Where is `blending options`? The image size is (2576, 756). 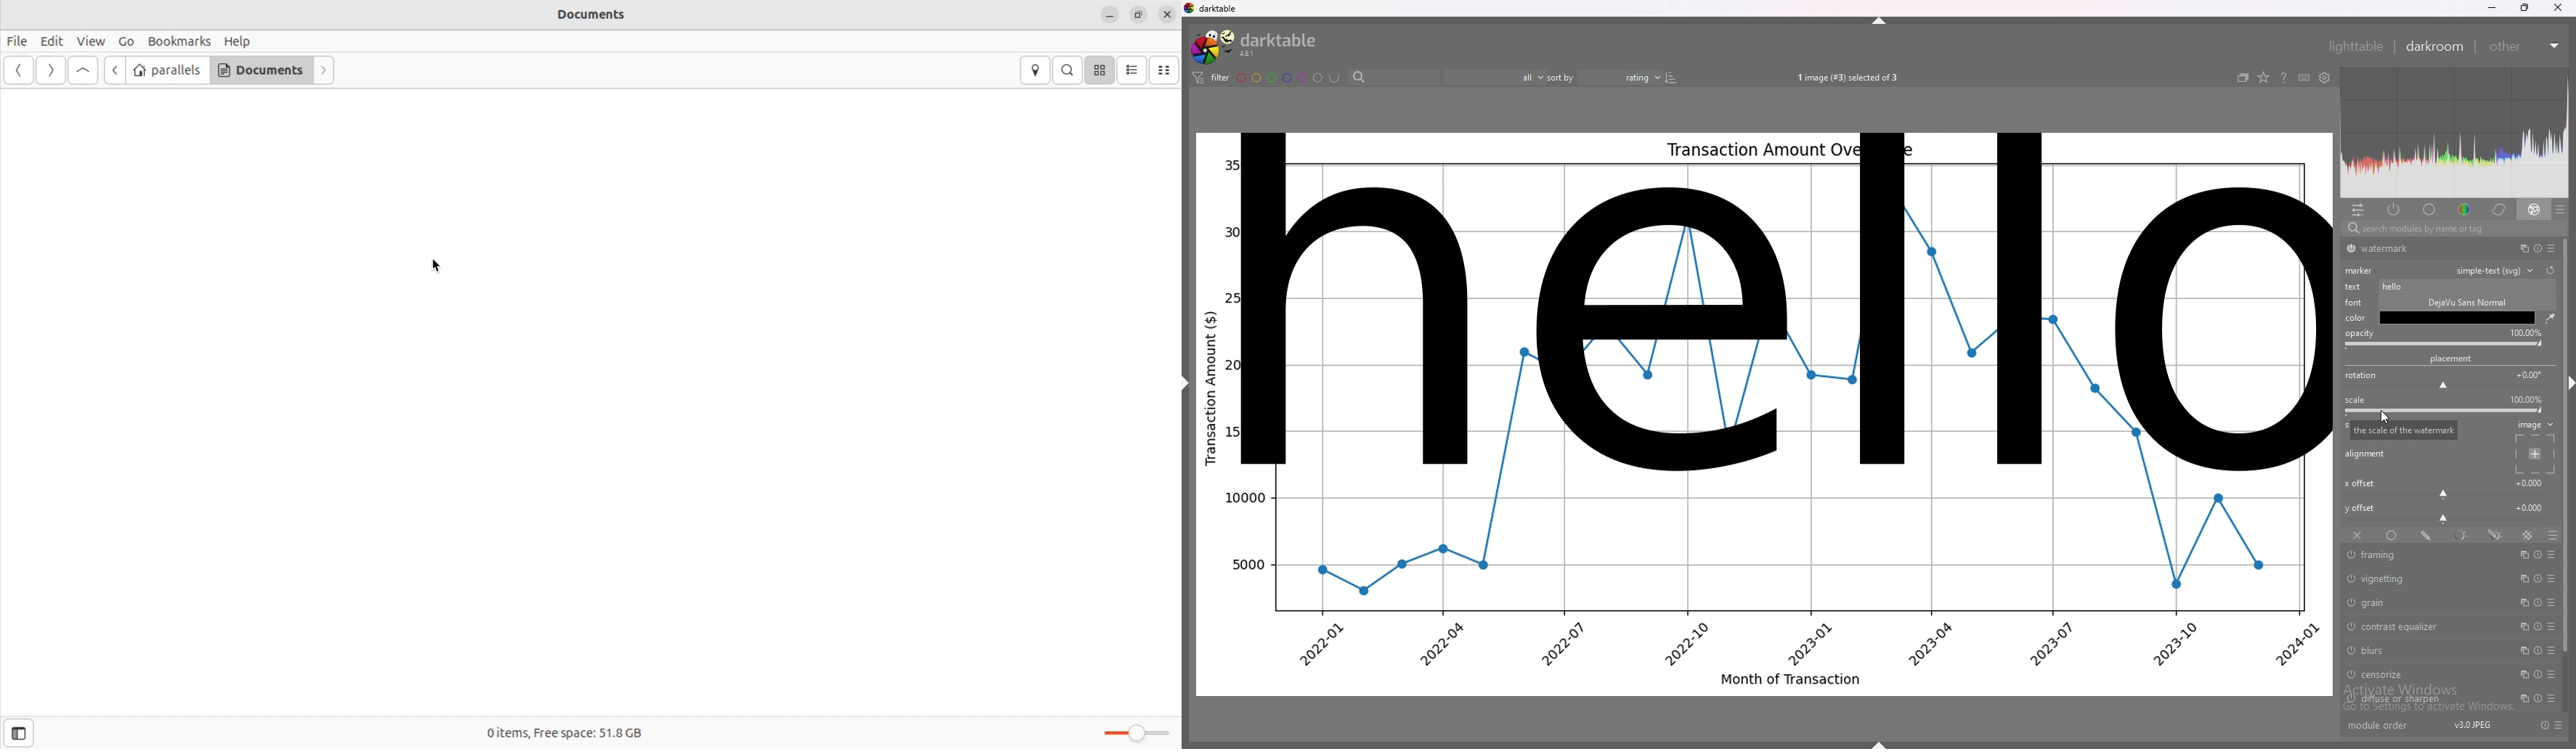
blending options is located at coordinates (2551, 535).